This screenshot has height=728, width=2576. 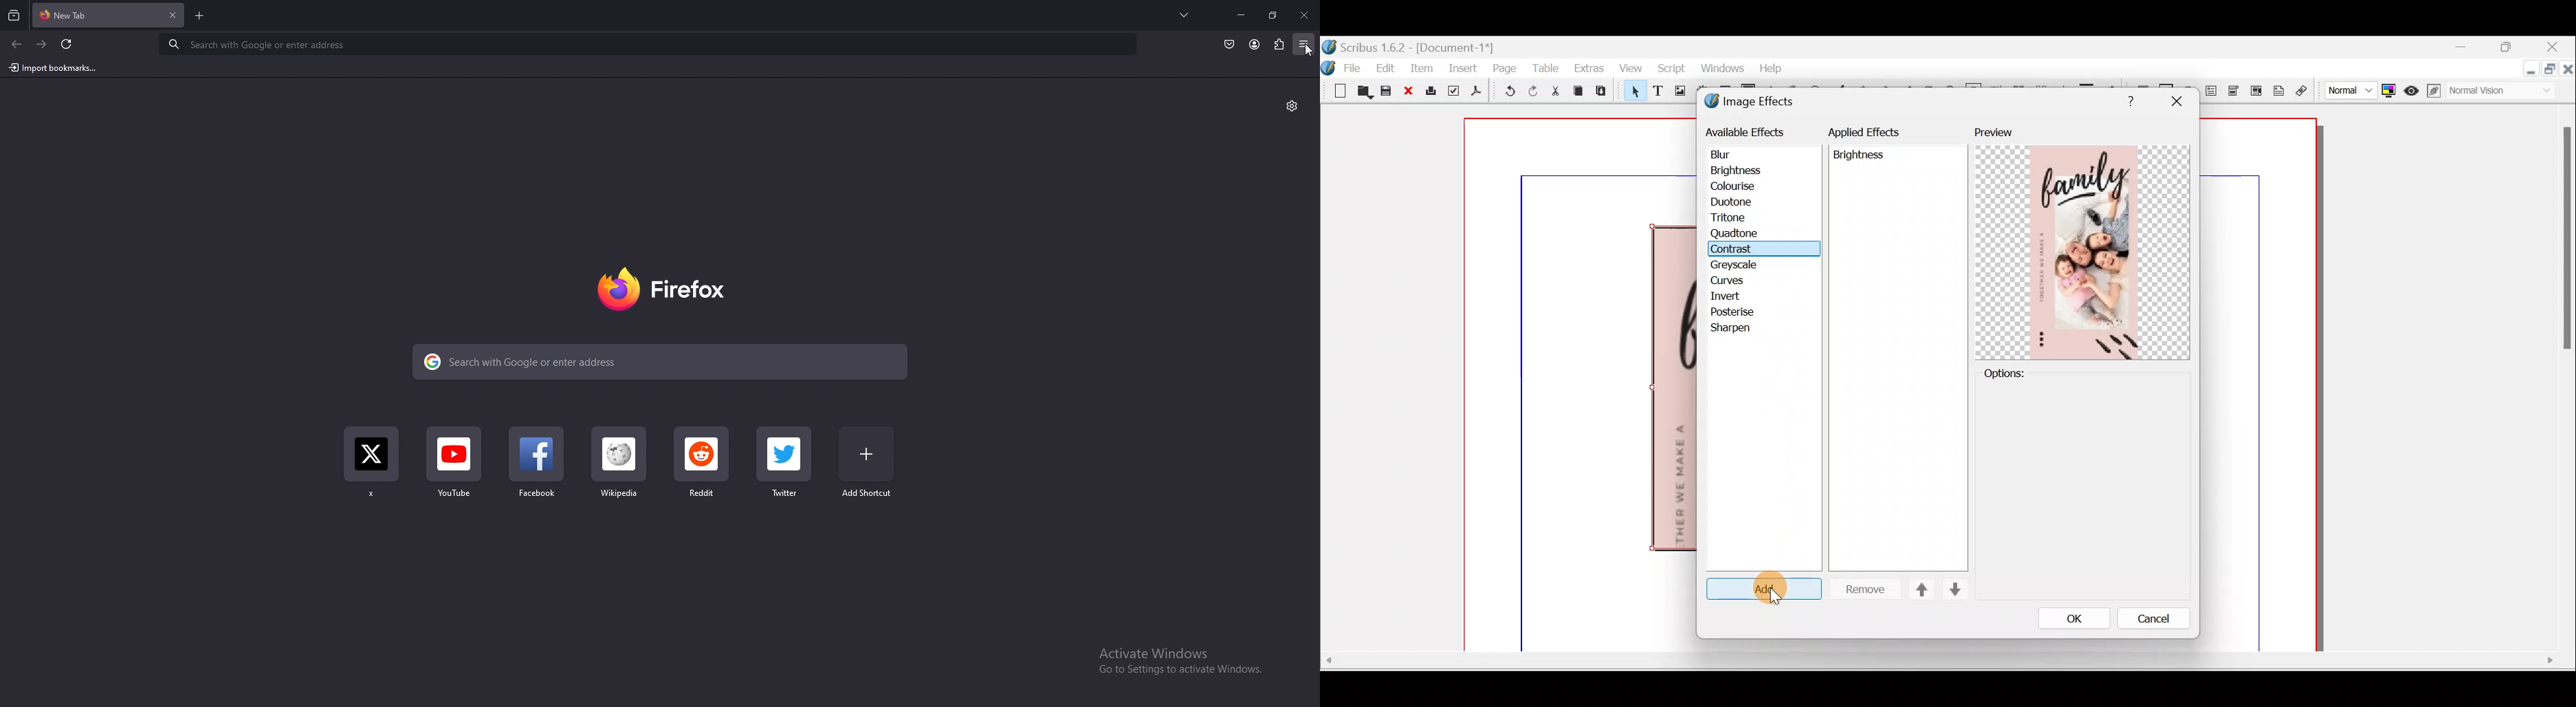 I want to click on canvas, so click(x=2260, y=386).